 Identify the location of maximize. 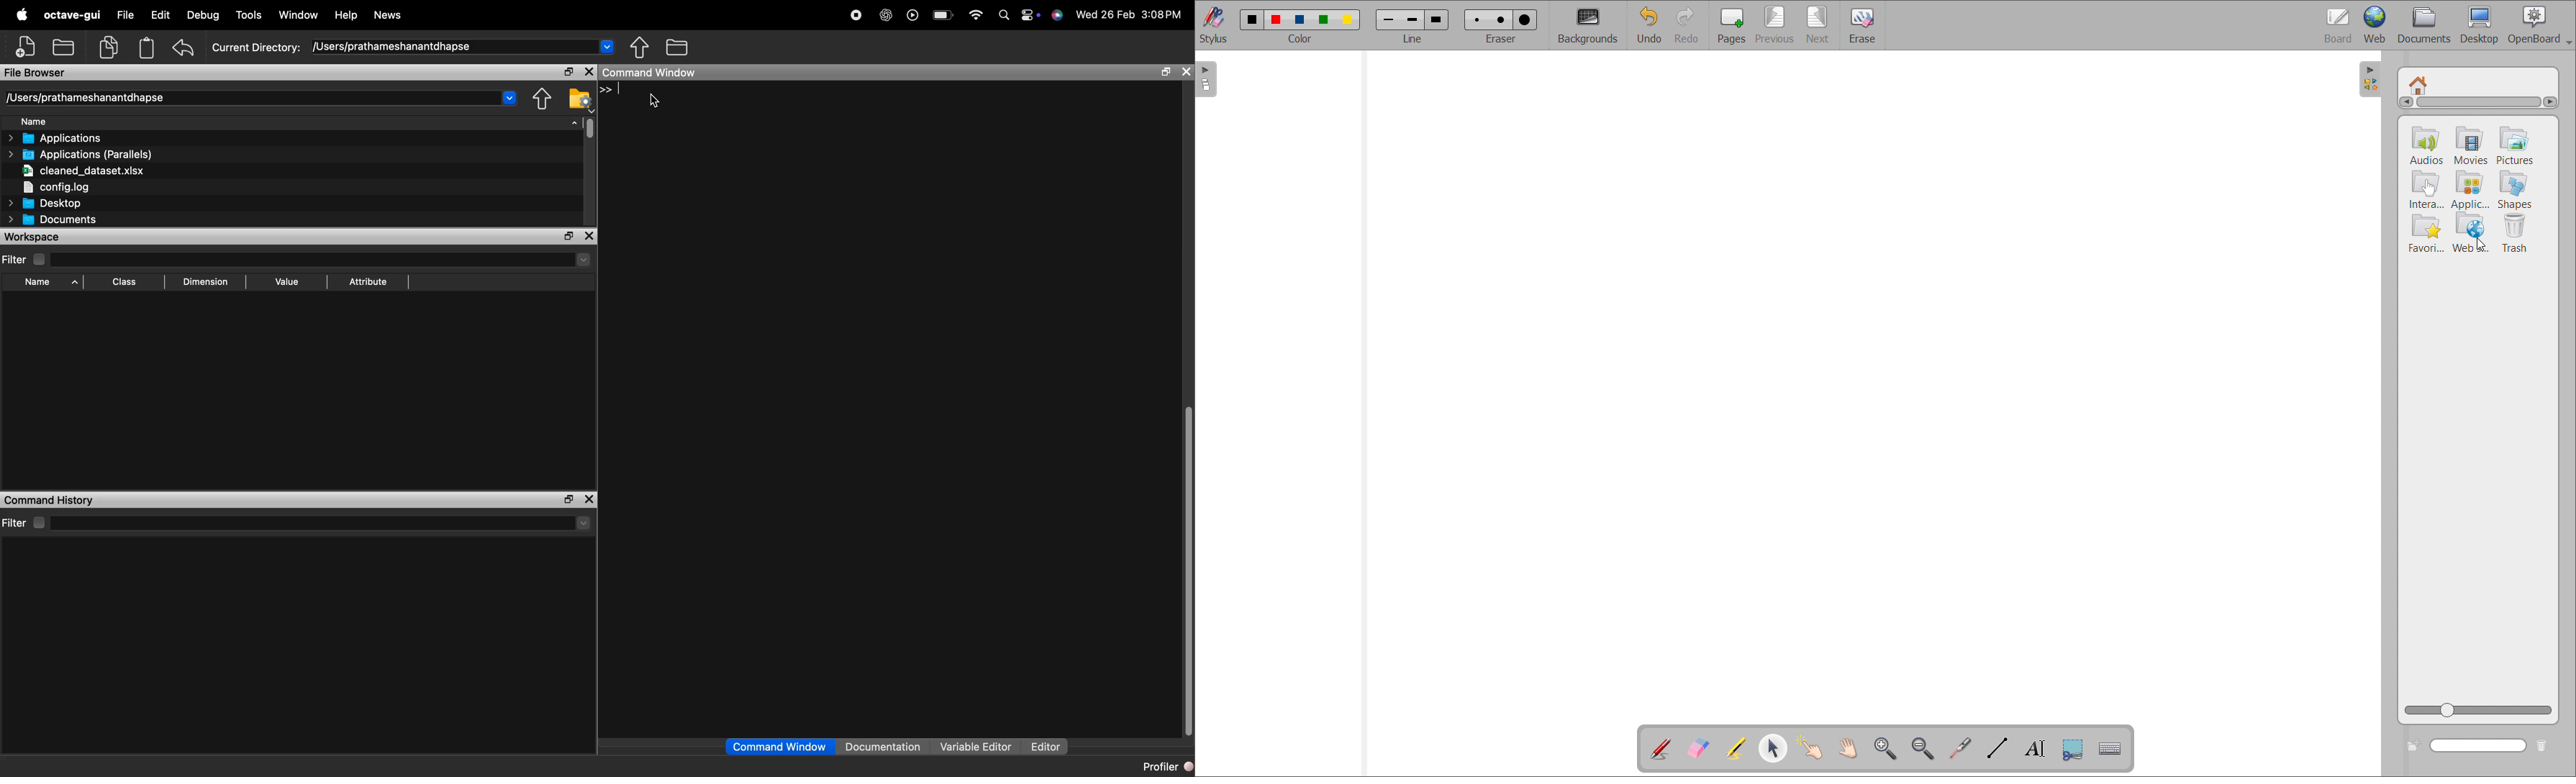
(588, 499).